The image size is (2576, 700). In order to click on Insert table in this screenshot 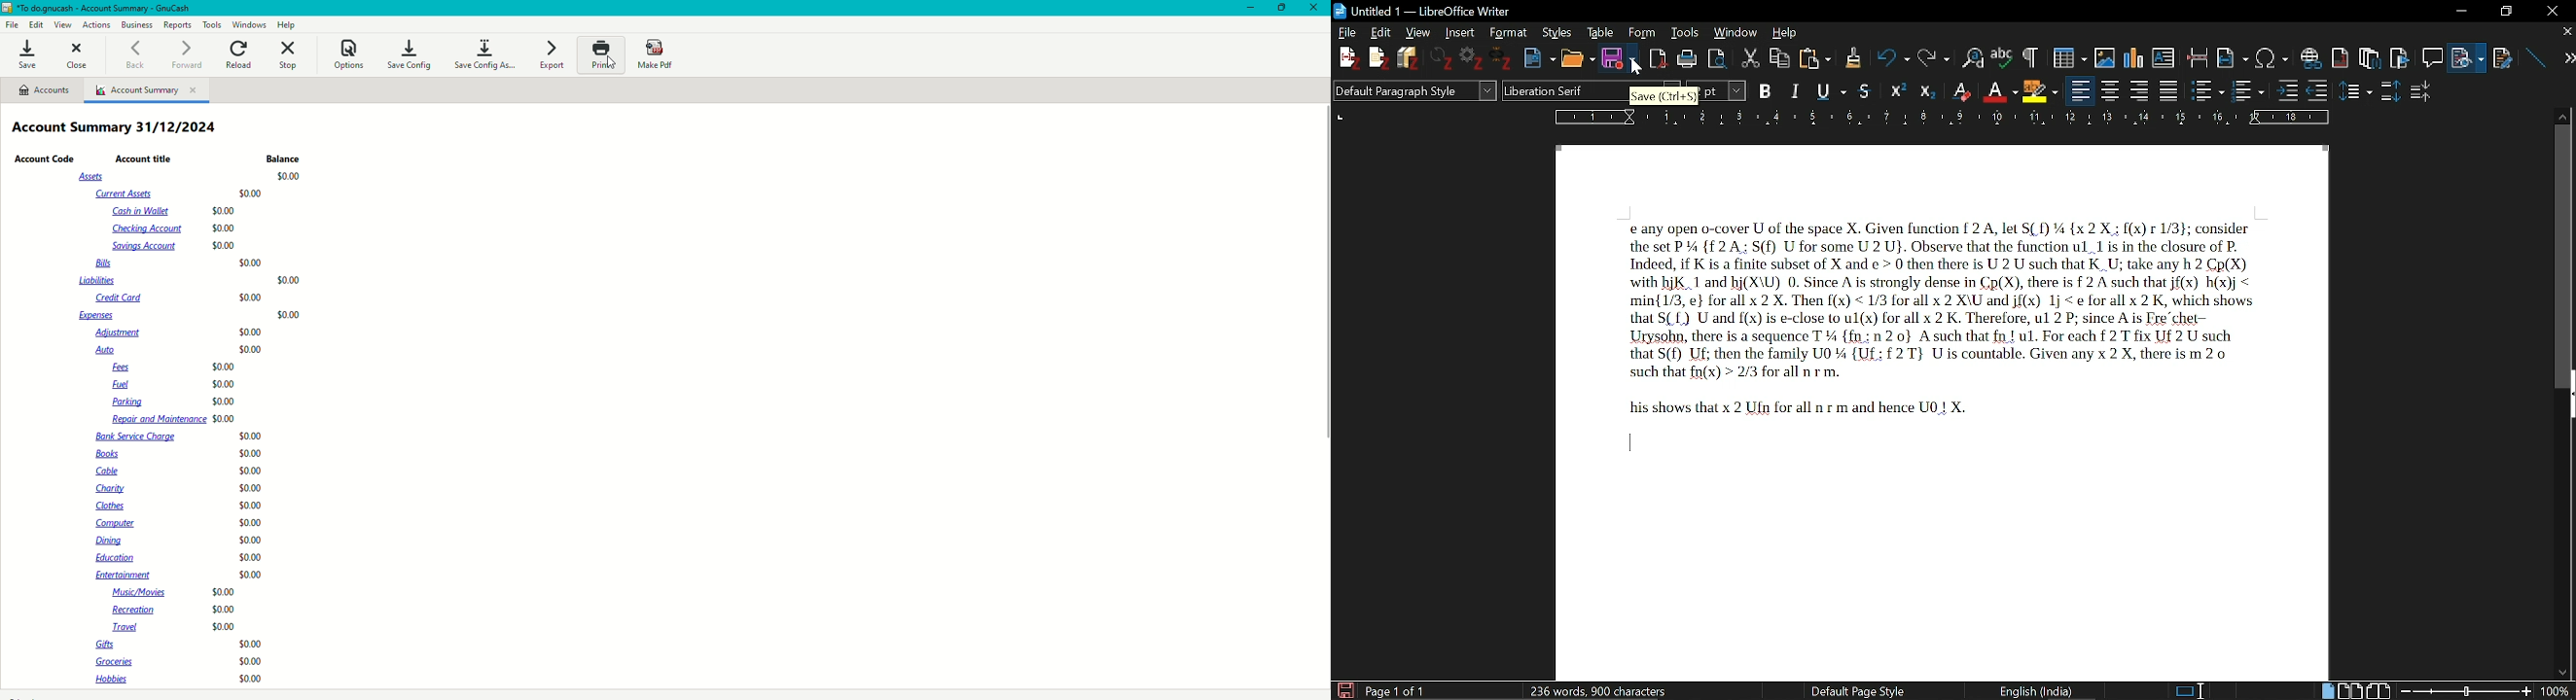, I will do `click(2062, 55)`.